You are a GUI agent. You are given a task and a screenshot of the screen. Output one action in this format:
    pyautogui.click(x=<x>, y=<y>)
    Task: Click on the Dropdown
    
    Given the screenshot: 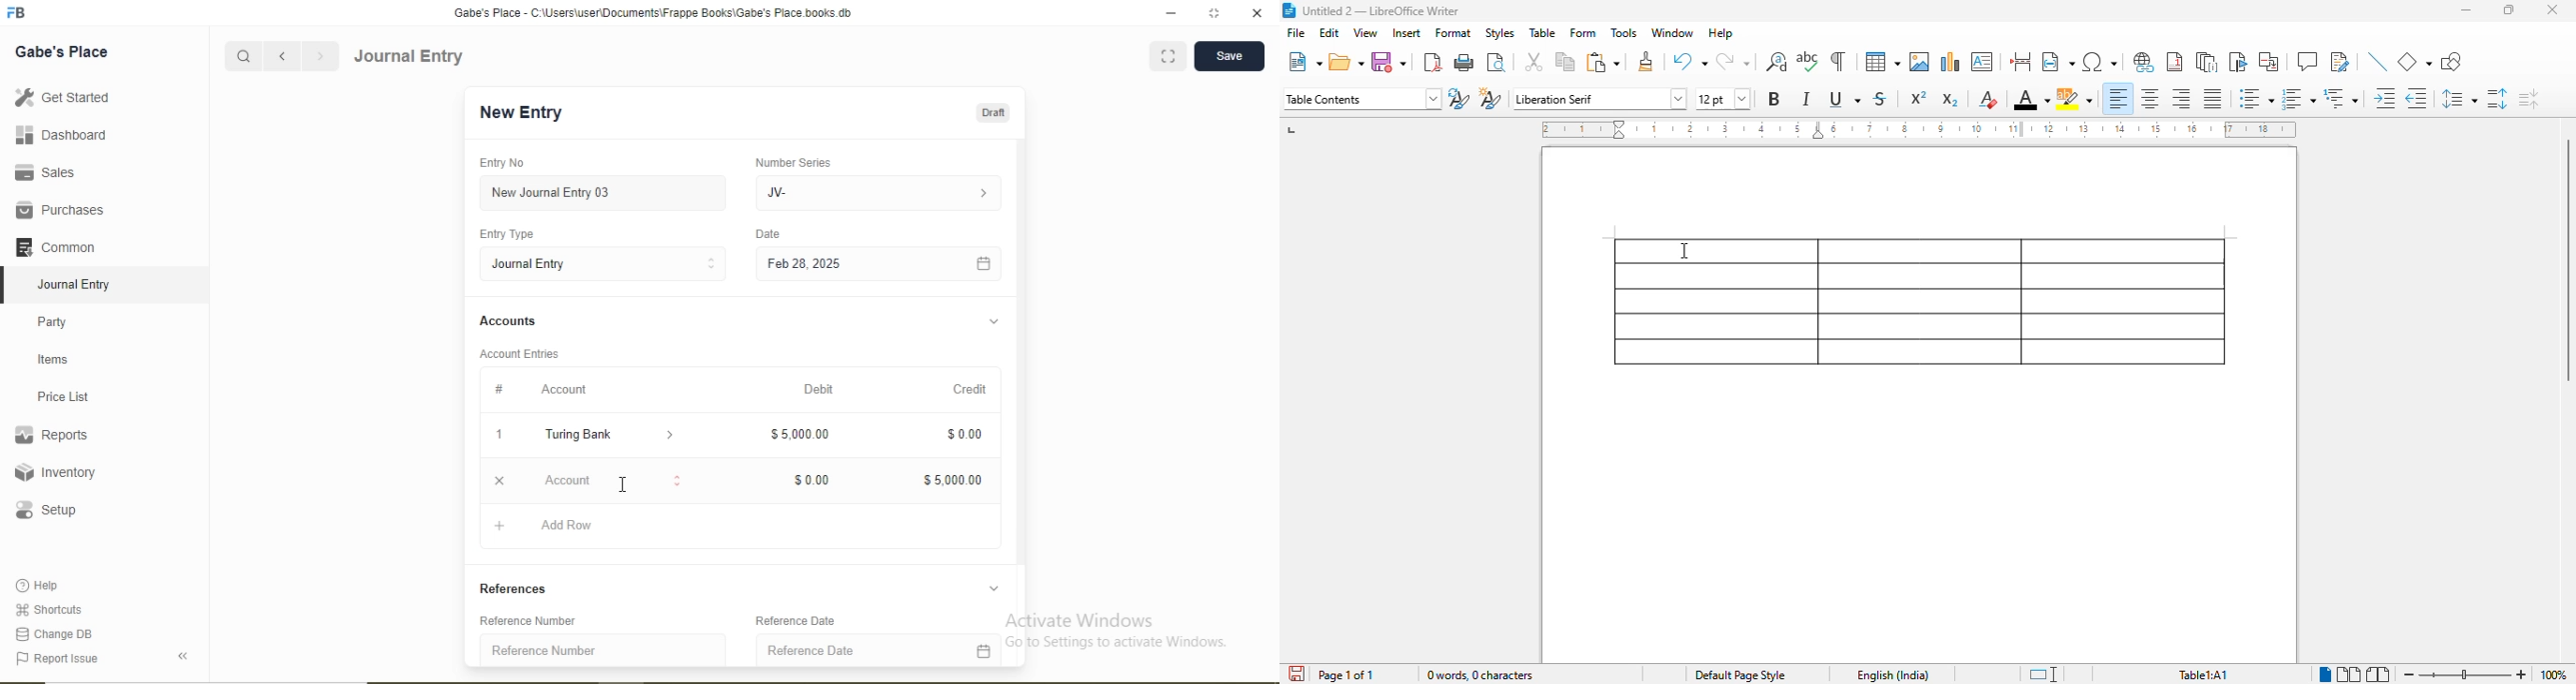 What is the action you would take?
    pyautogui.click(x=994, y=588)
    